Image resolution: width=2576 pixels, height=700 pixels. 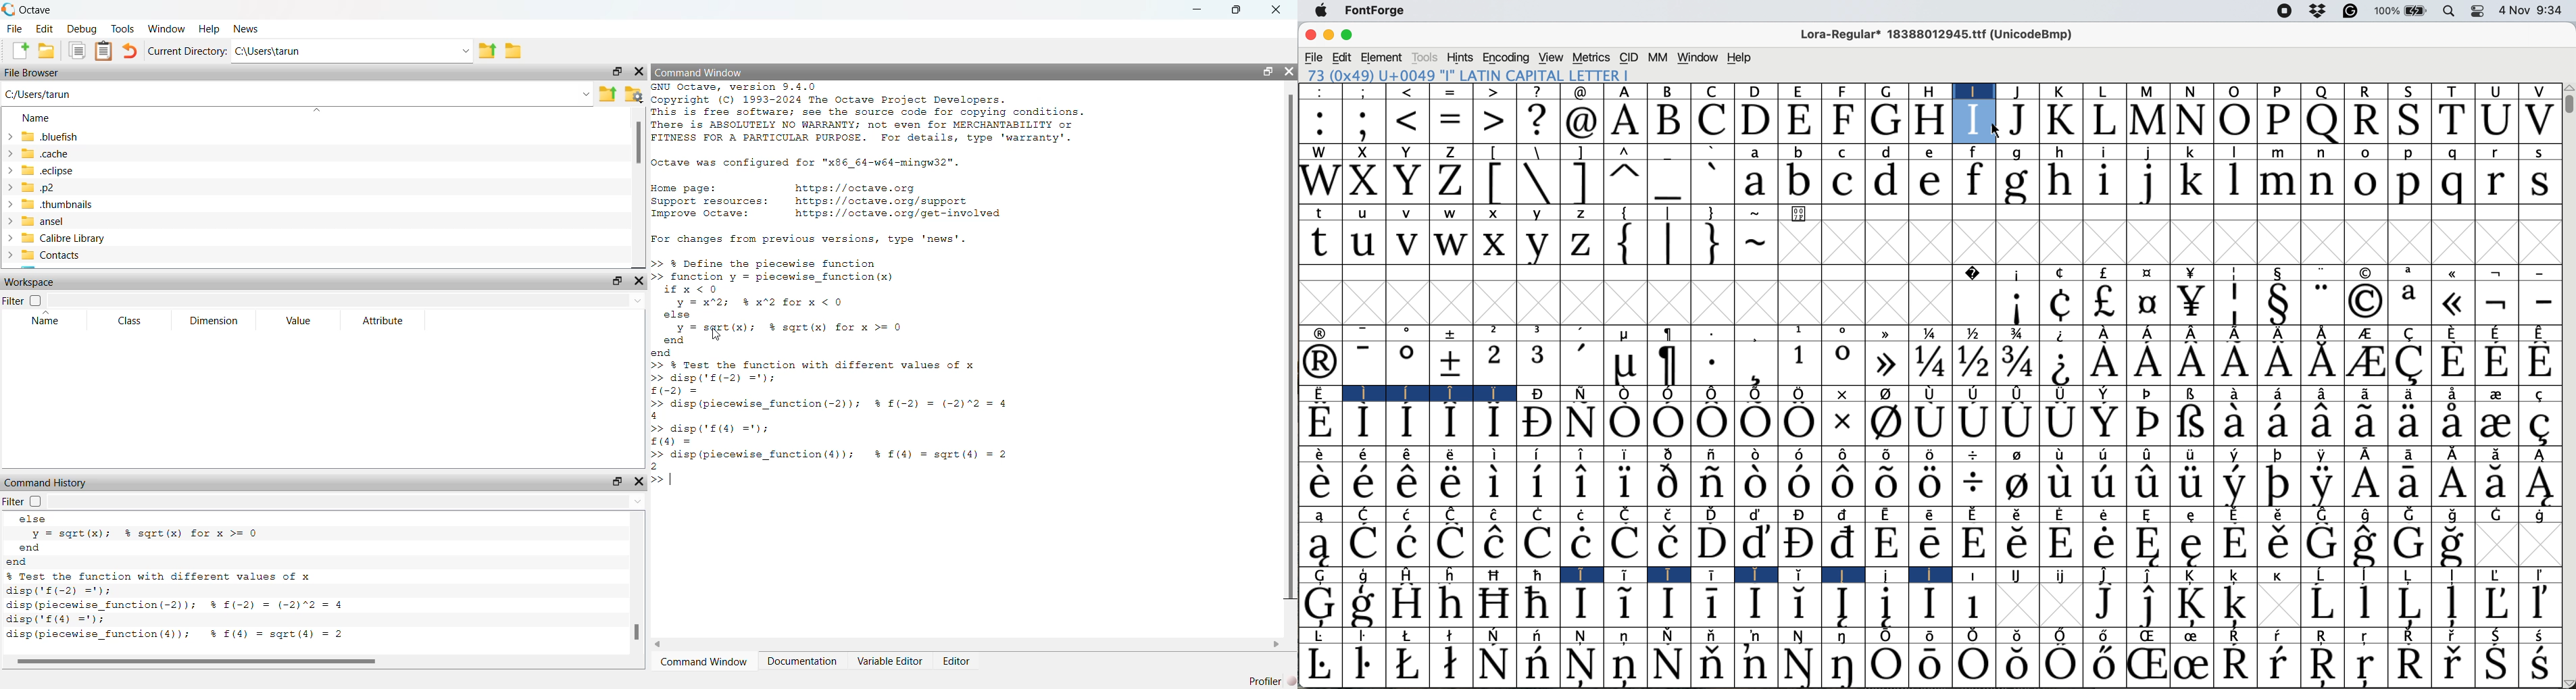 What do you see at coordinates (2322, 423) in the screenshot?
I see `Symbol` at bounding box center [2322, 423].